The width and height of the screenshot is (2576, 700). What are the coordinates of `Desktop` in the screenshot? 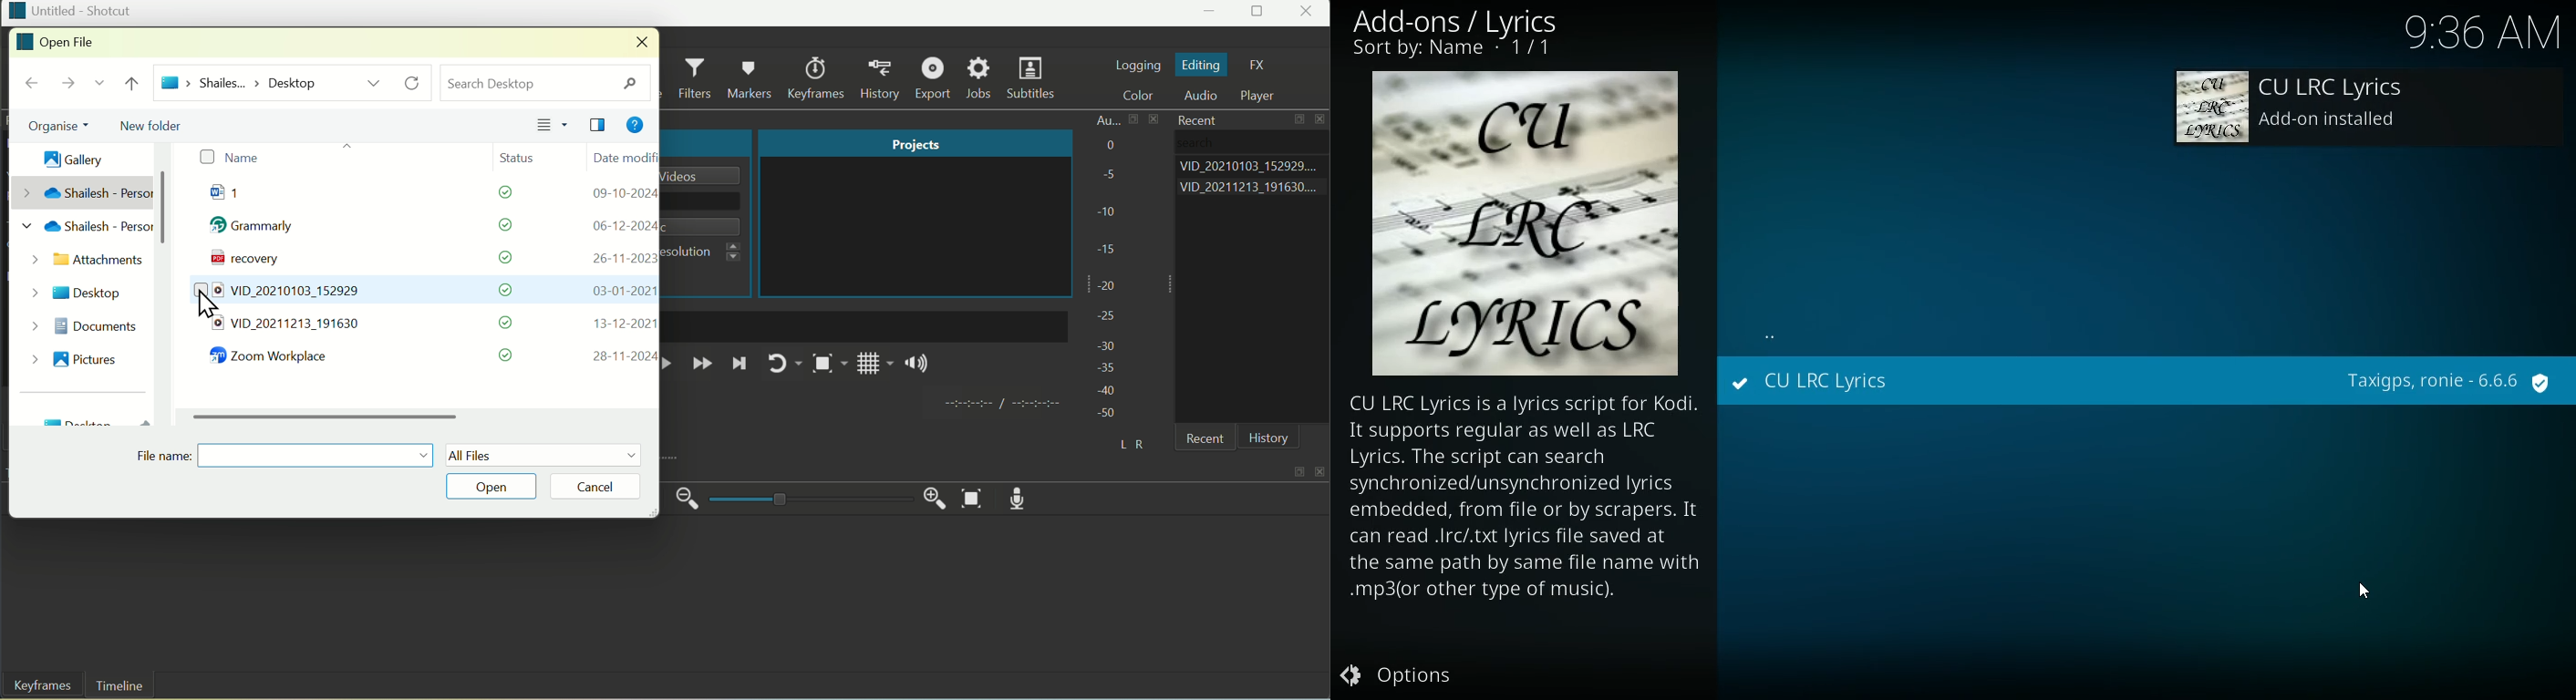 It's located at (79, 290).